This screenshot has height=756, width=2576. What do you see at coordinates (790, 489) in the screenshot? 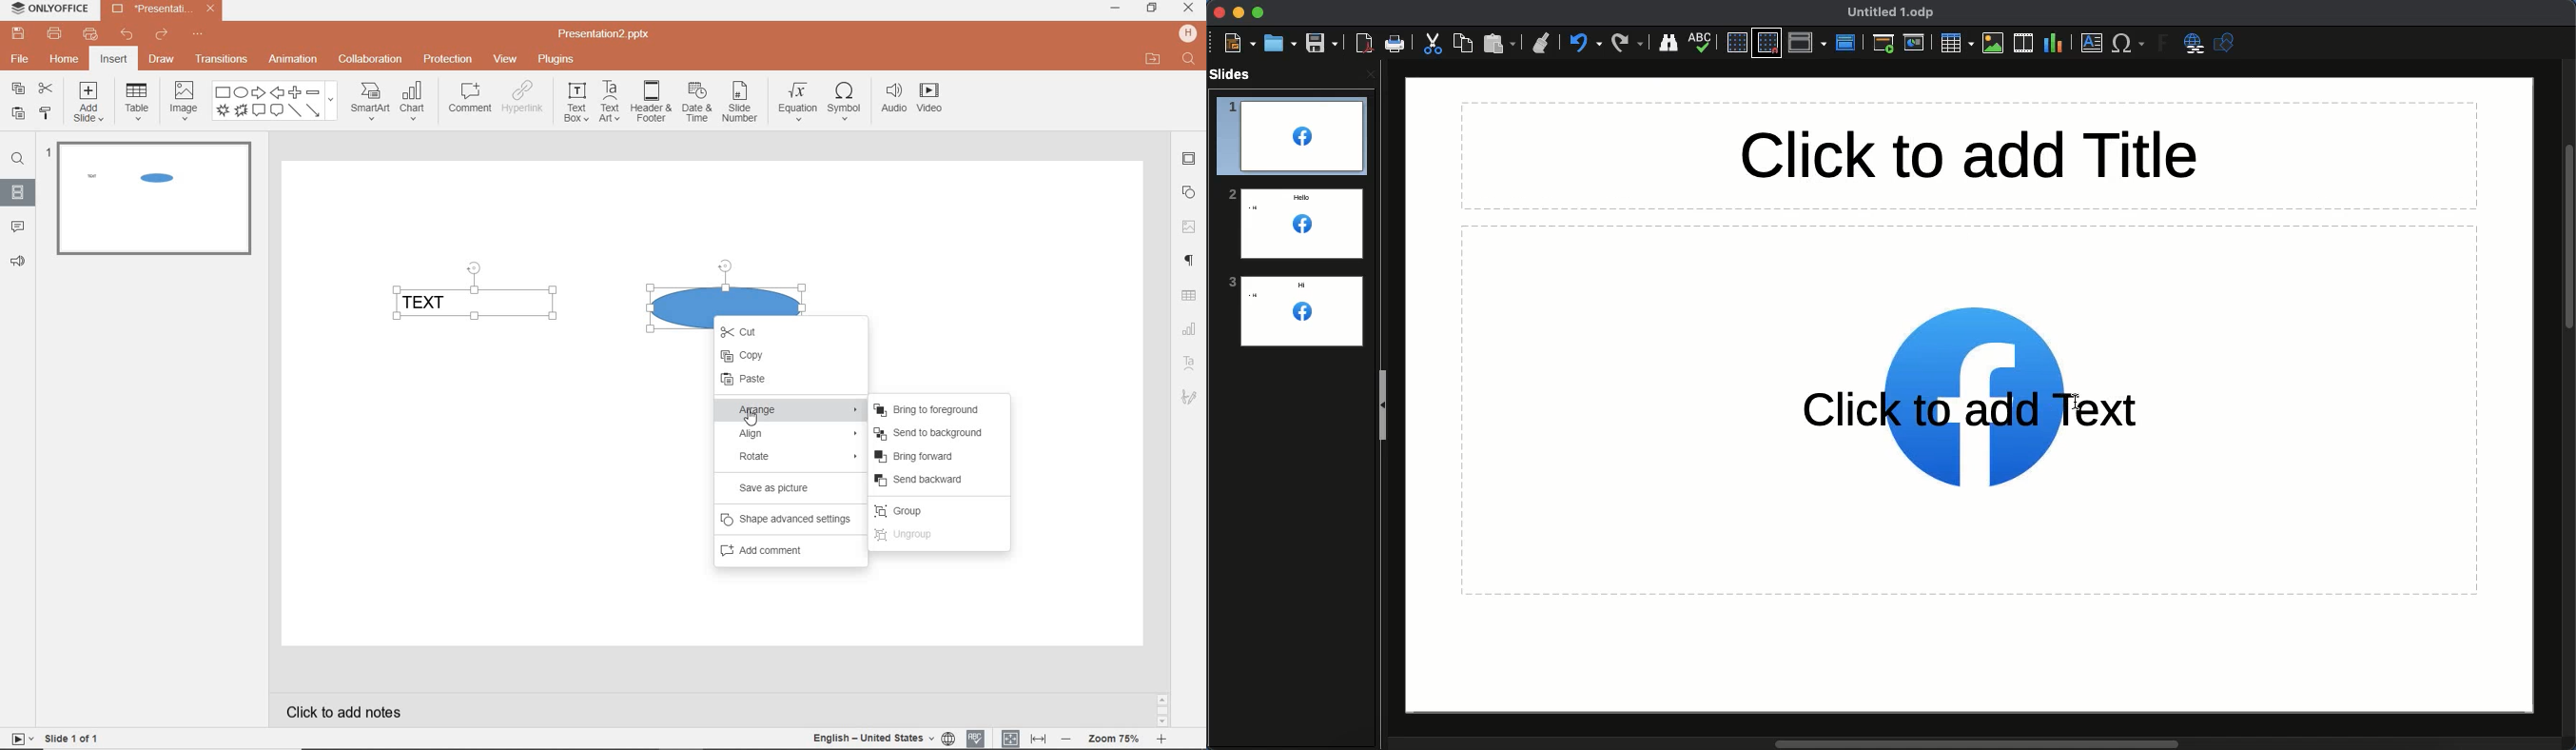
I see `SAVE AS PICTURE` at bounding box center [790, 489].